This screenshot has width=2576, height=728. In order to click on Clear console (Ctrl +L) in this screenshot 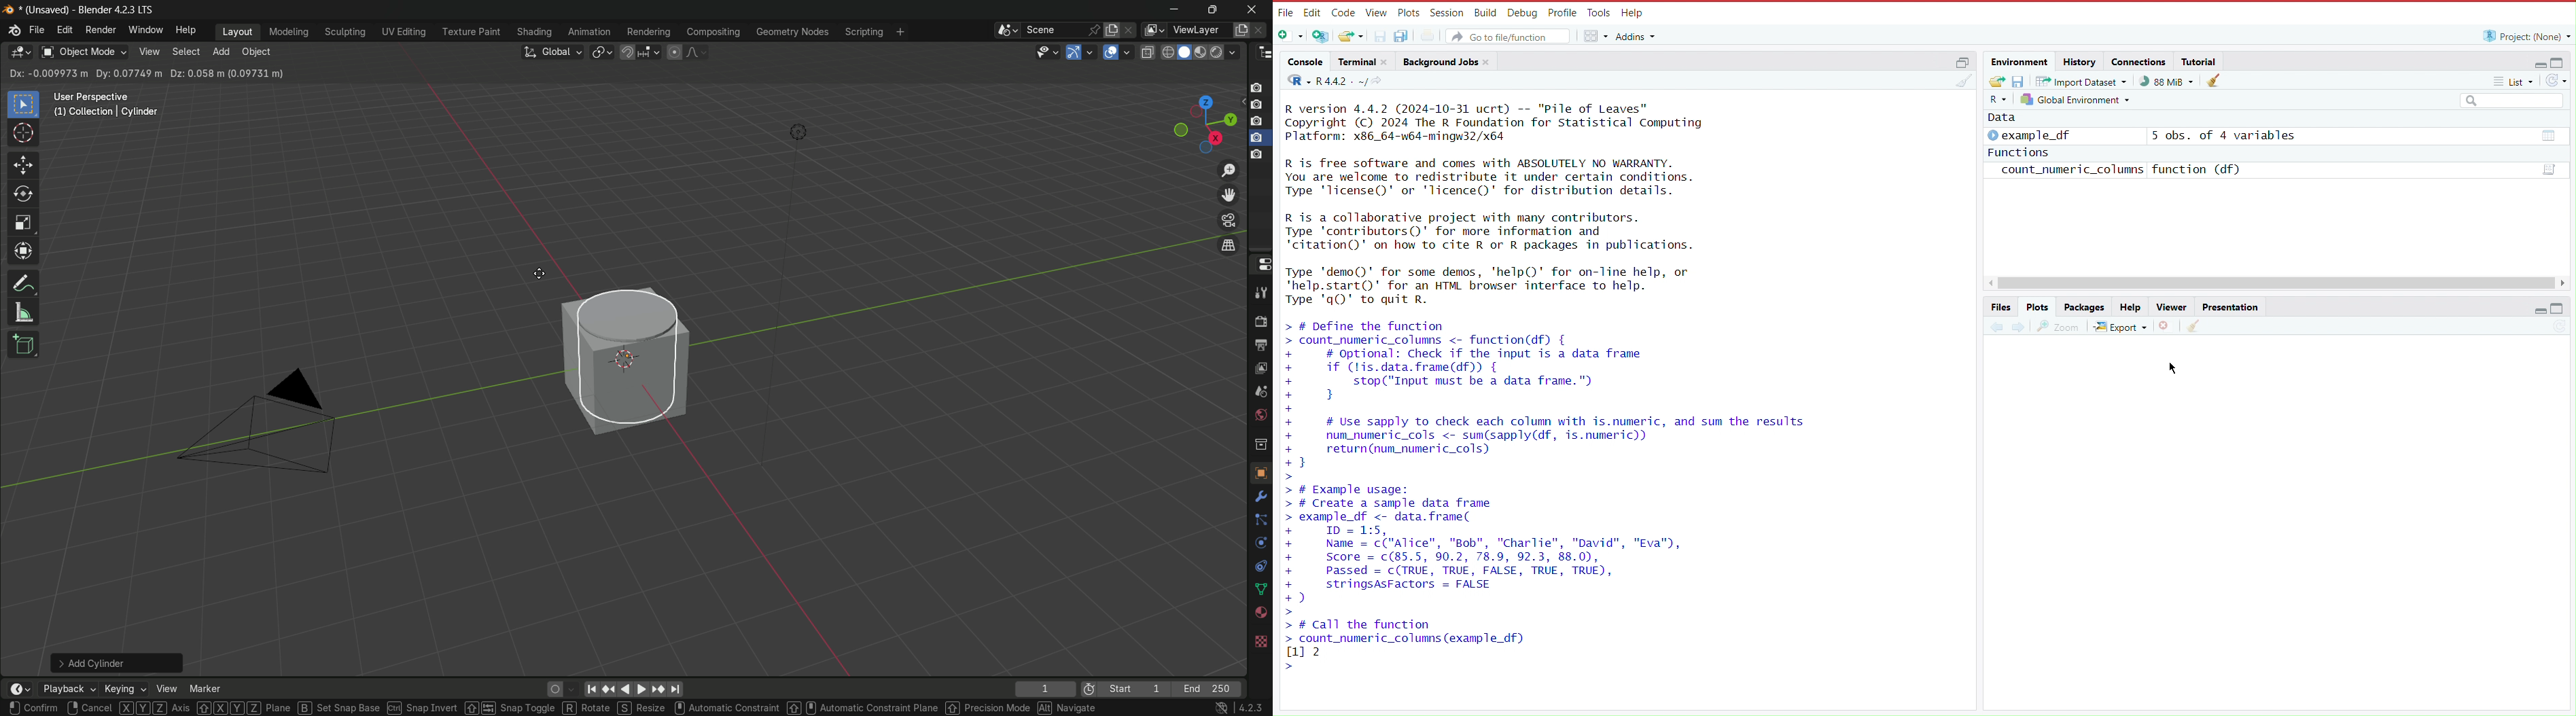, I will do `click(1966, 86)`.